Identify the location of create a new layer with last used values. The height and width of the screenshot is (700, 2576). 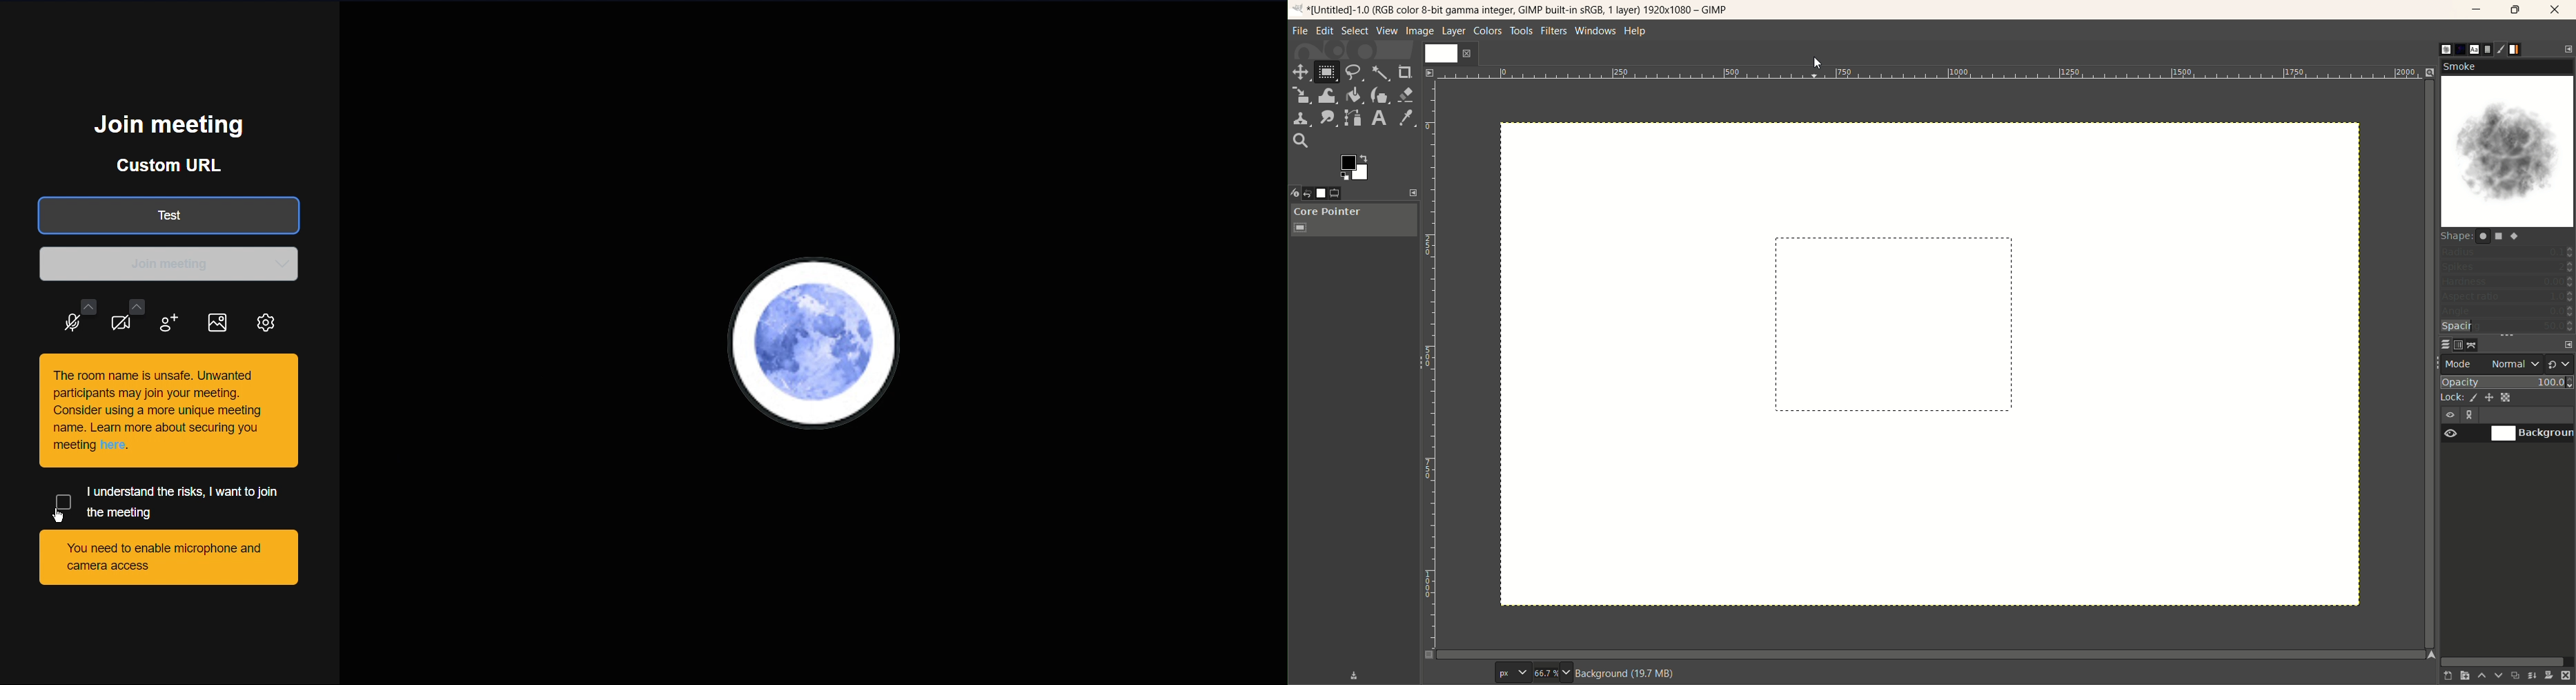
(2447, 676).